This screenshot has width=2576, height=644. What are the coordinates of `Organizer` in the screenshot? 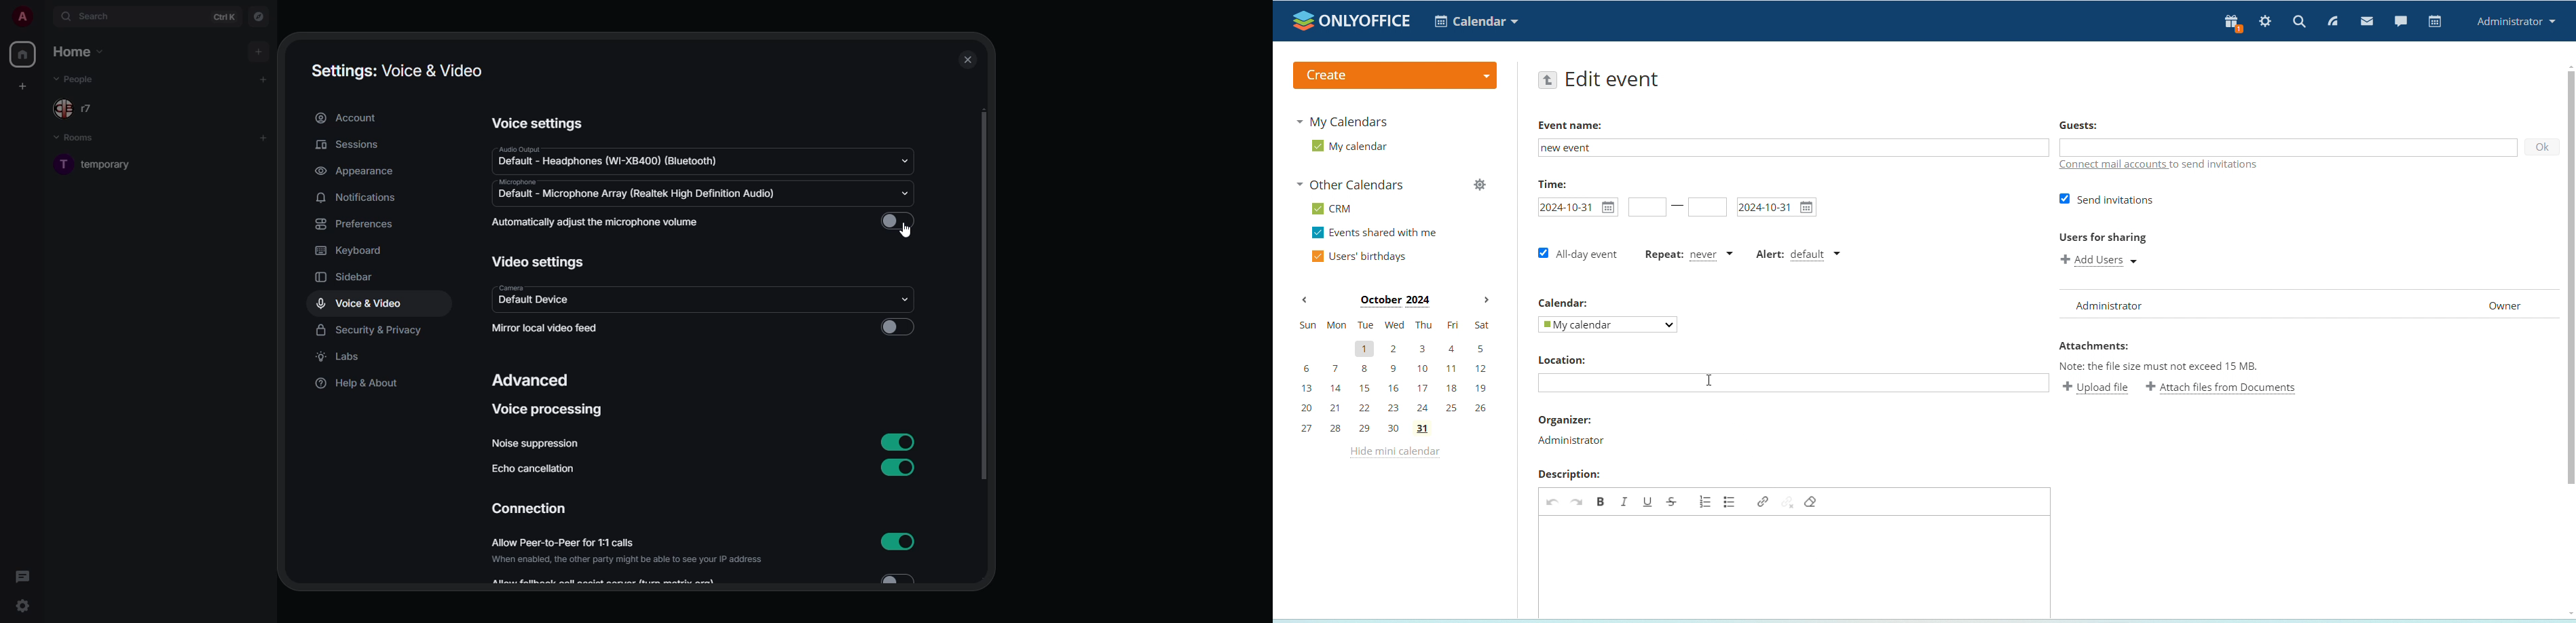 It's located at (1563, 419).